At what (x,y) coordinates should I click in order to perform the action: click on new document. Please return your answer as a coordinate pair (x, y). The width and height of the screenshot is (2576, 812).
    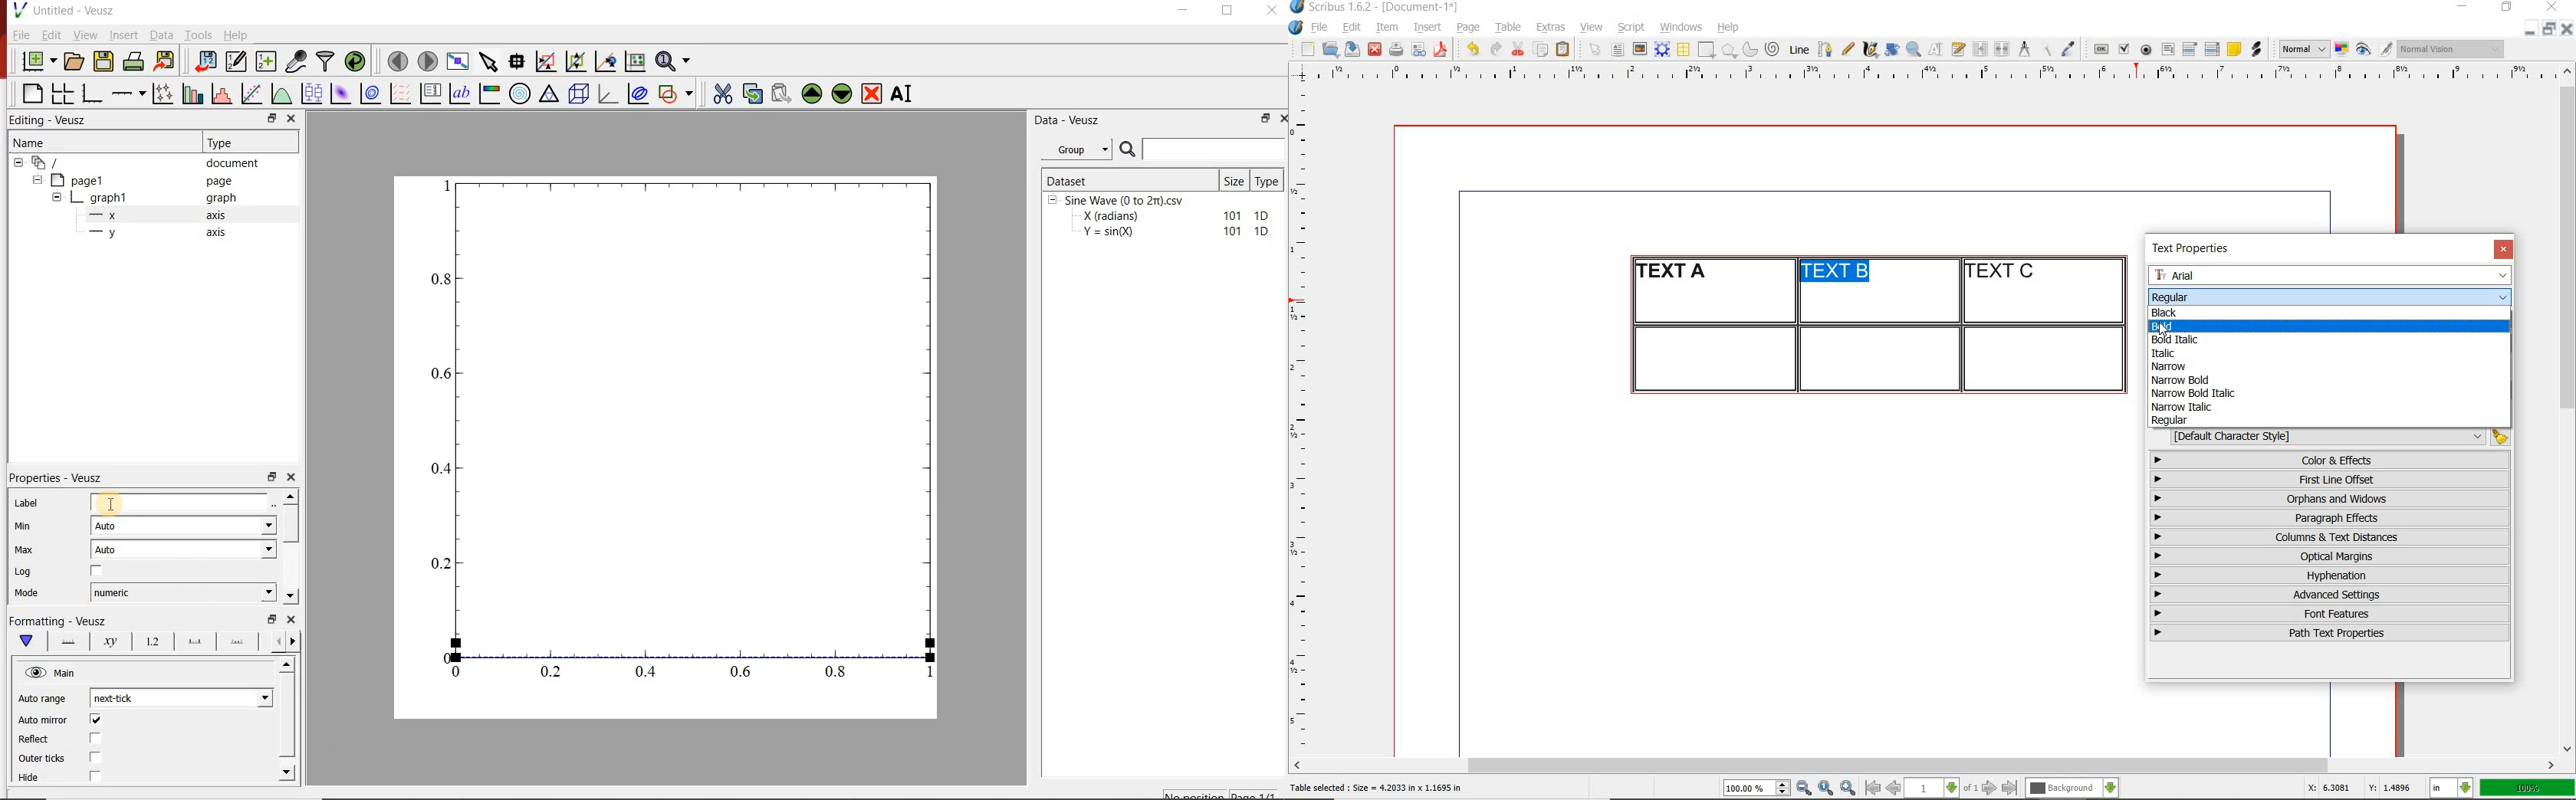
    Looking at the image, I should click on (39, 62).